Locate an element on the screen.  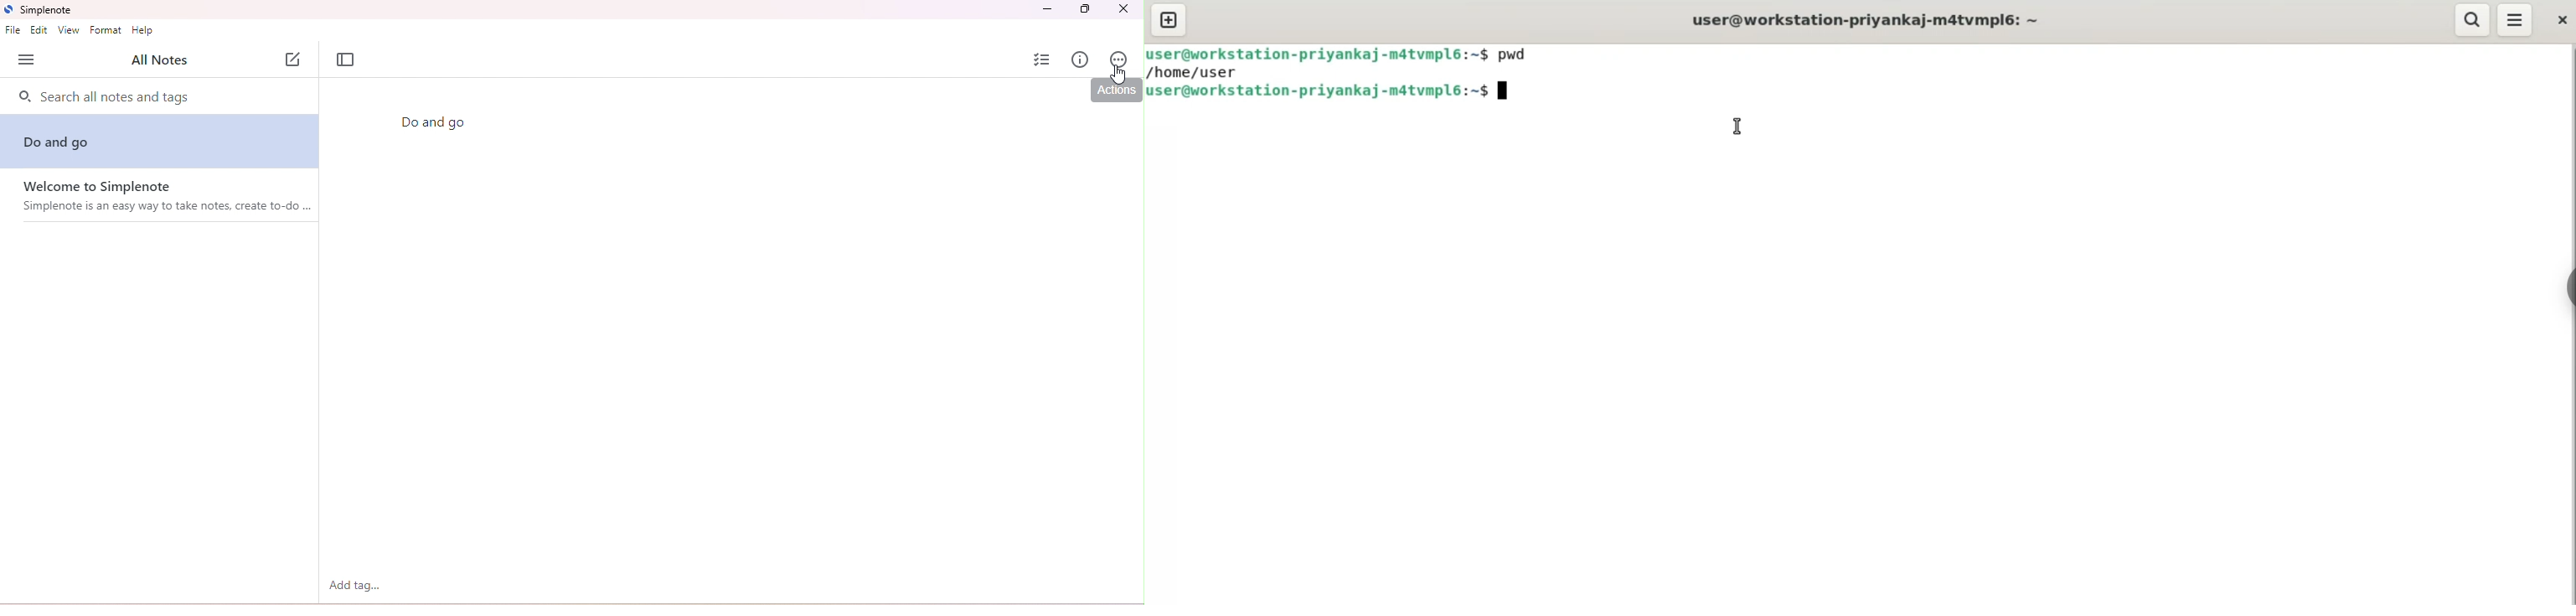
add tag is located at coordinates (357, 586).